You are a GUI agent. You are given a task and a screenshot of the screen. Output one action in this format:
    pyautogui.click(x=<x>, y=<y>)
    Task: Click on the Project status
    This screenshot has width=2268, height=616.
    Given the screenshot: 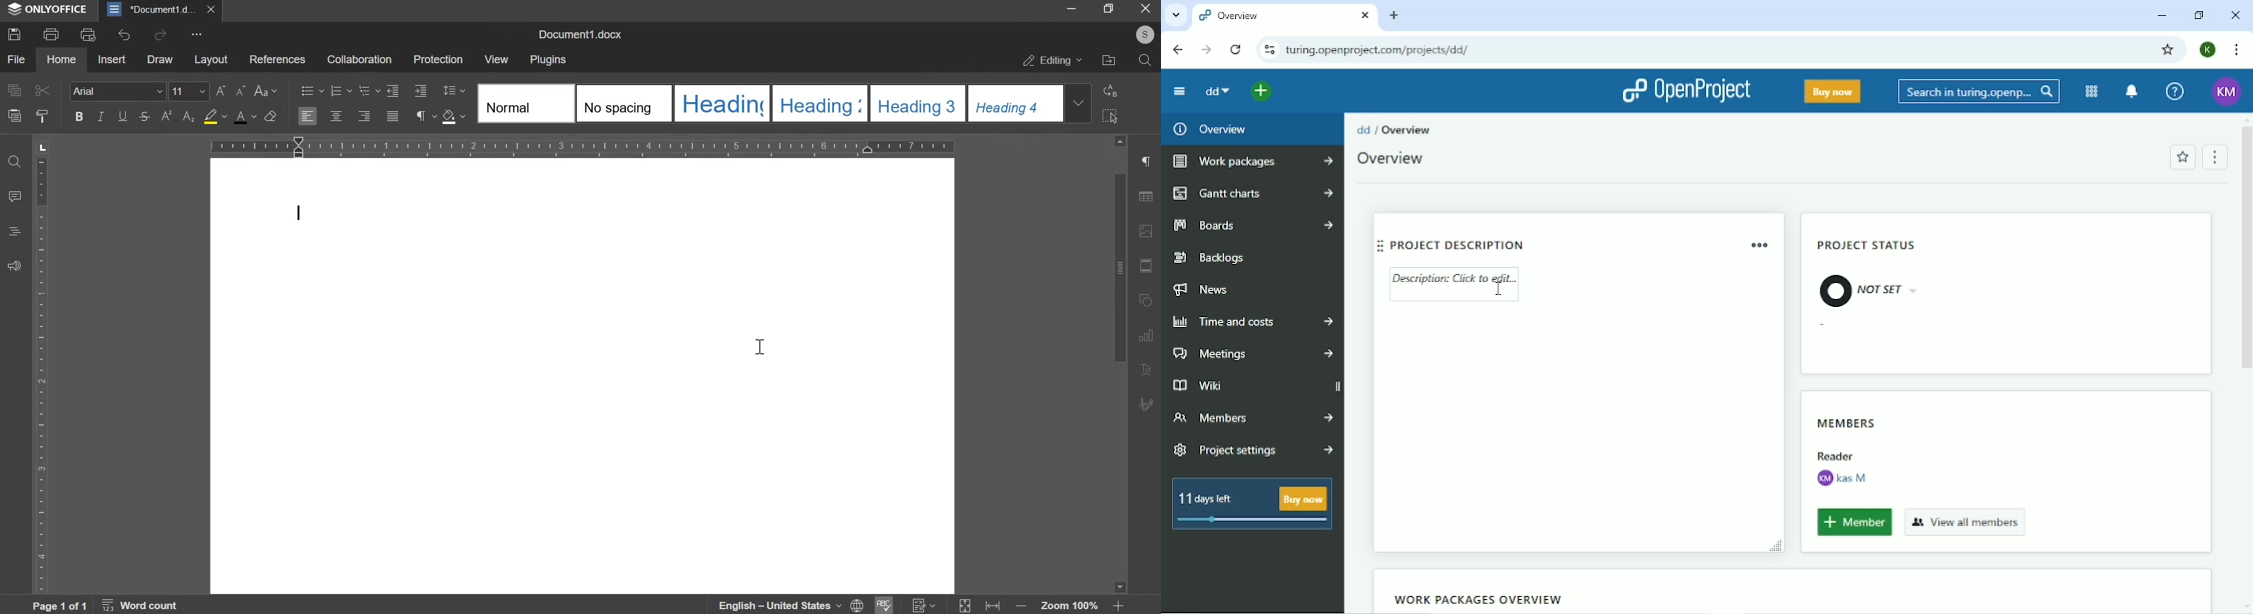 What is the action you would take?
    pyautogui.click(x=1869, y=247)
    